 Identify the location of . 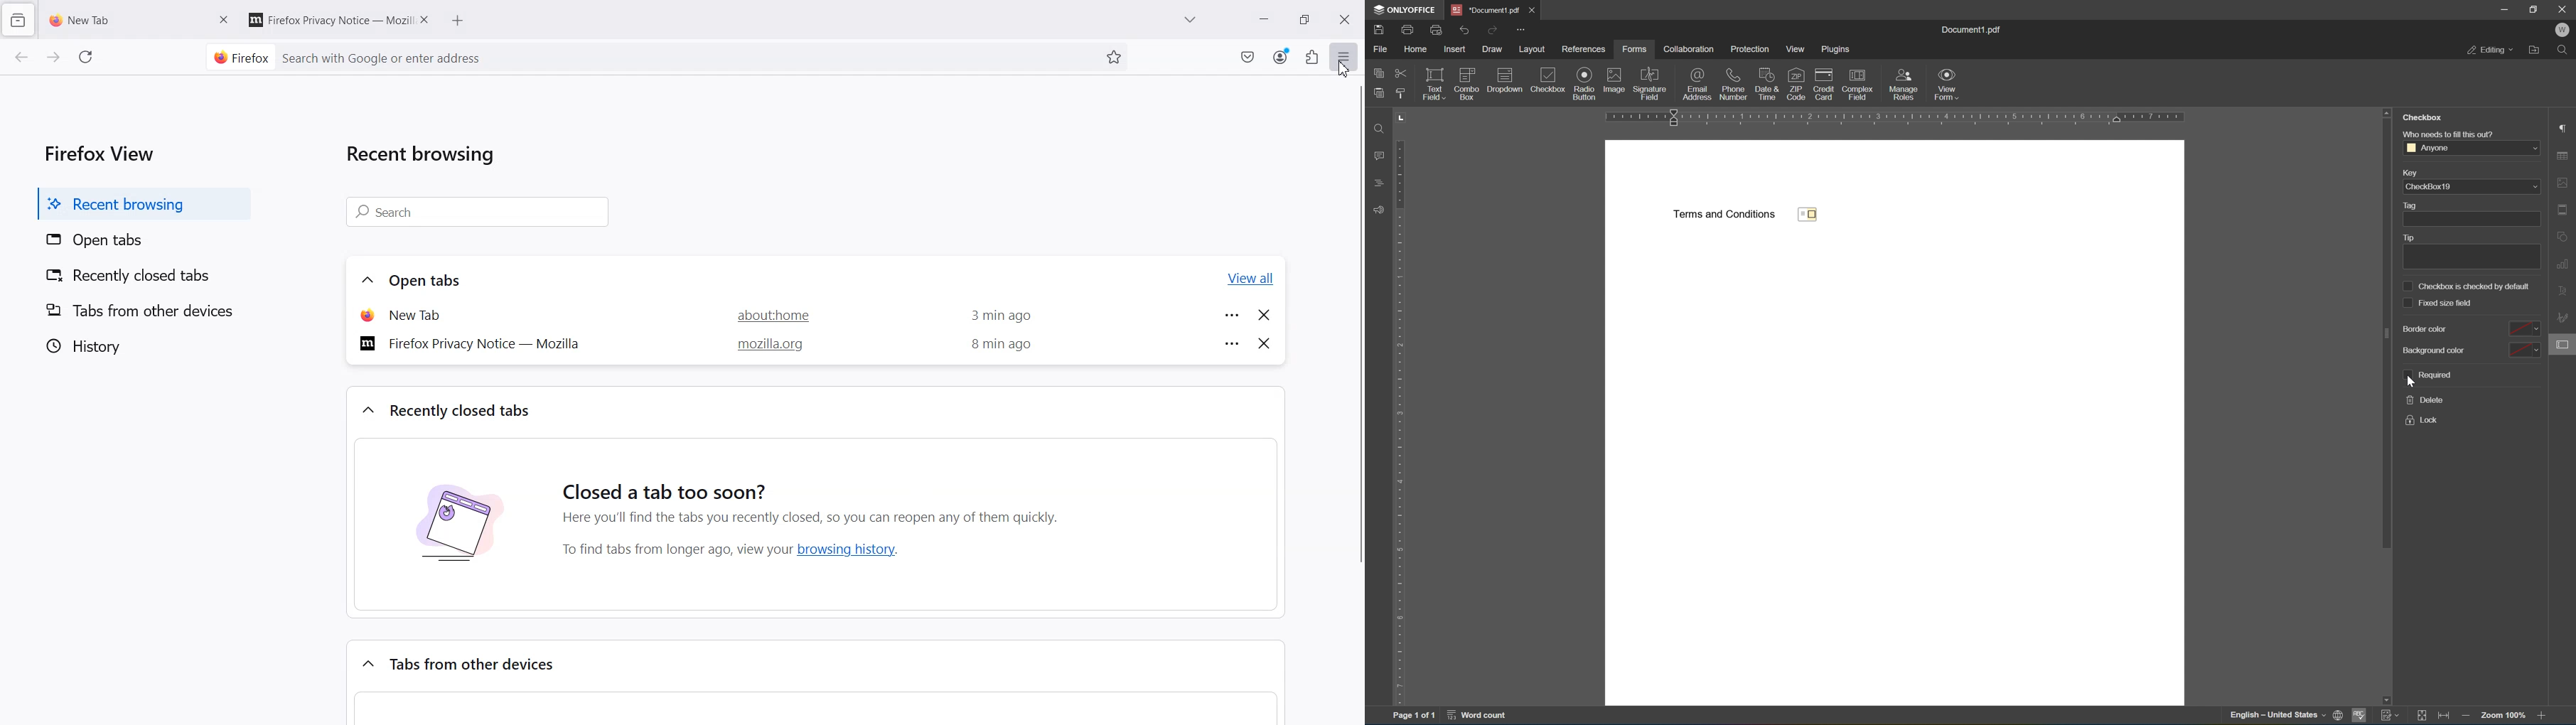
(1907, 83).